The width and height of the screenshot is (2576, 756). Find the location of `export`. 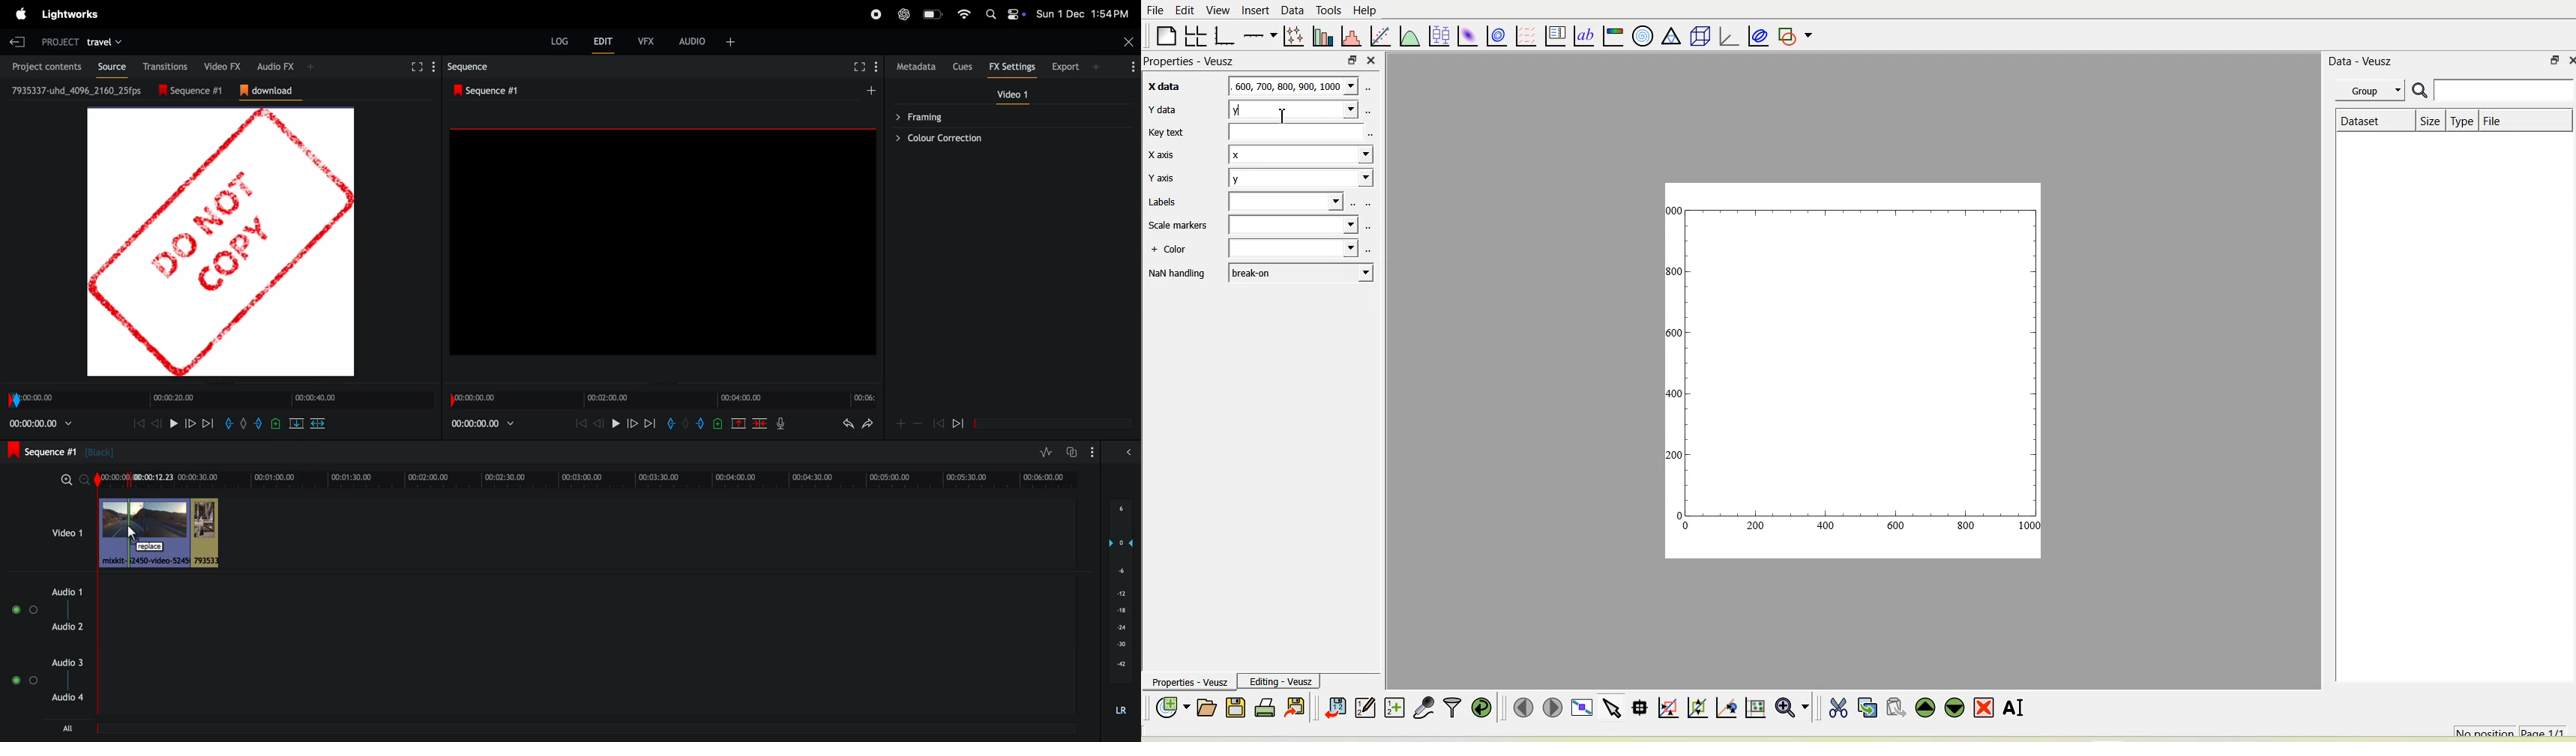

export is located at coordinates (1067, 66).